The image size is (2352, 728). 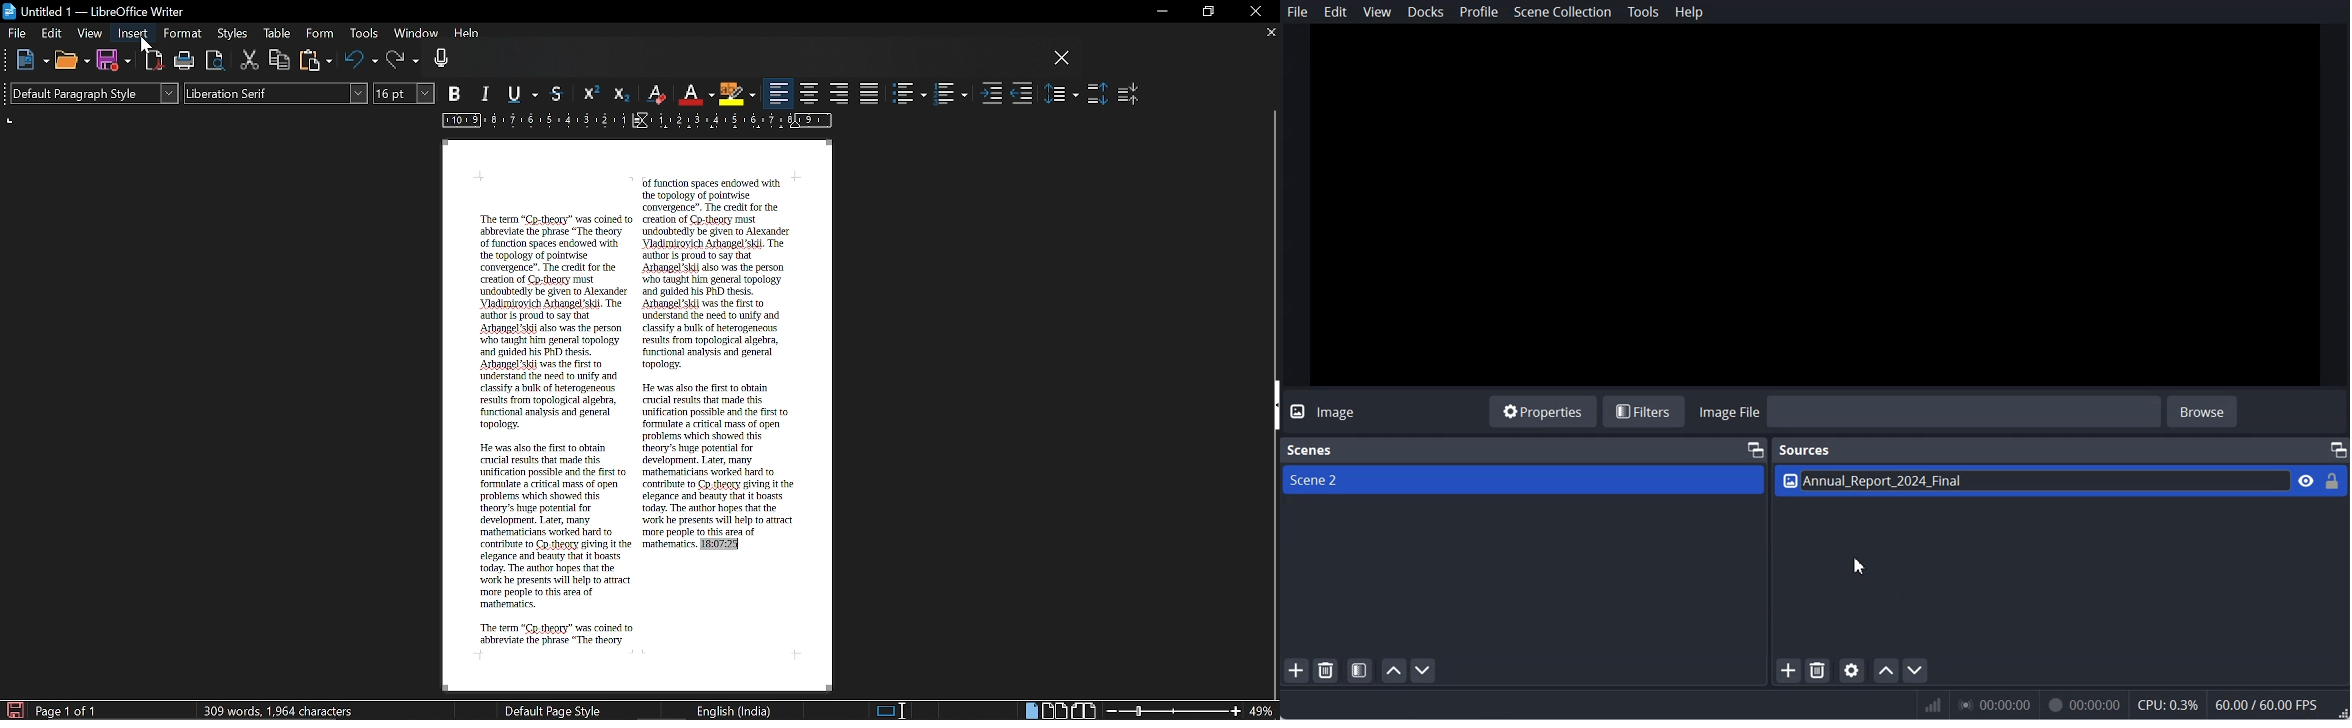 I want to click on 306 words, 1956 characters, so click(x=282, y=710).